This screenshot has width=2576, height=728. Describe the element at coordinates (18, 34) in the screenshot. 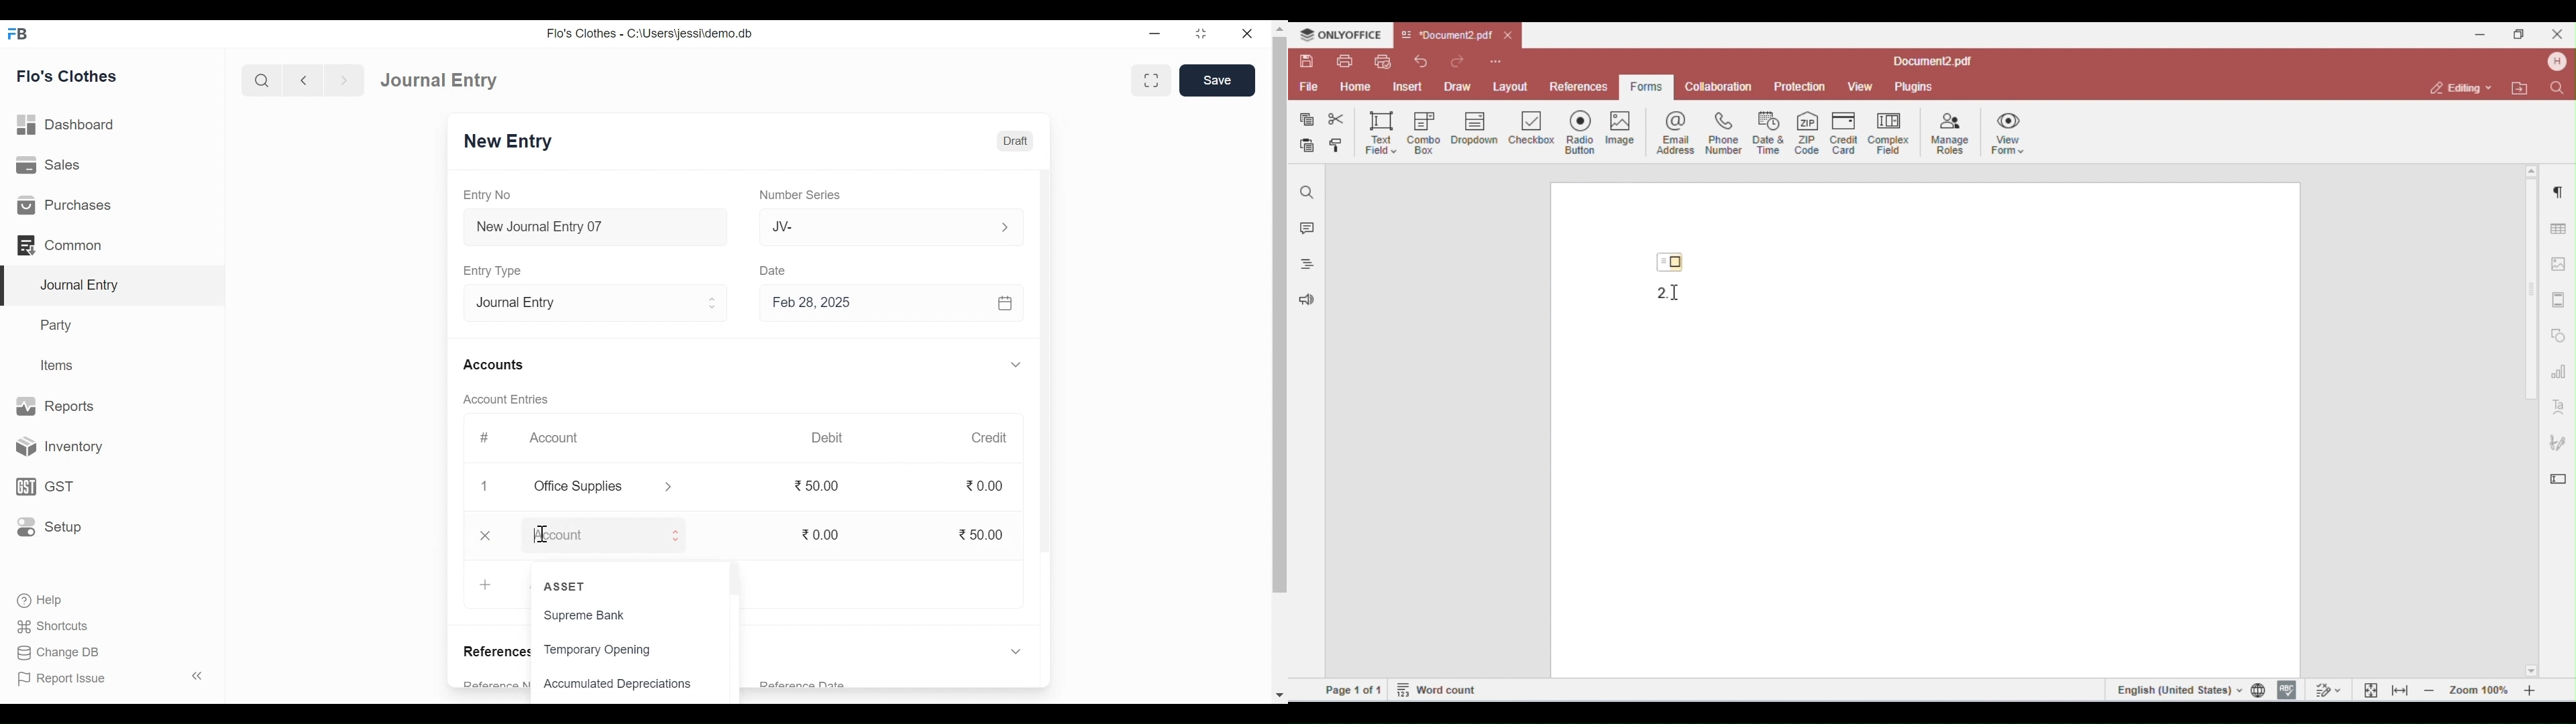

I see `Frappe Books Desktop Icon` at that location.